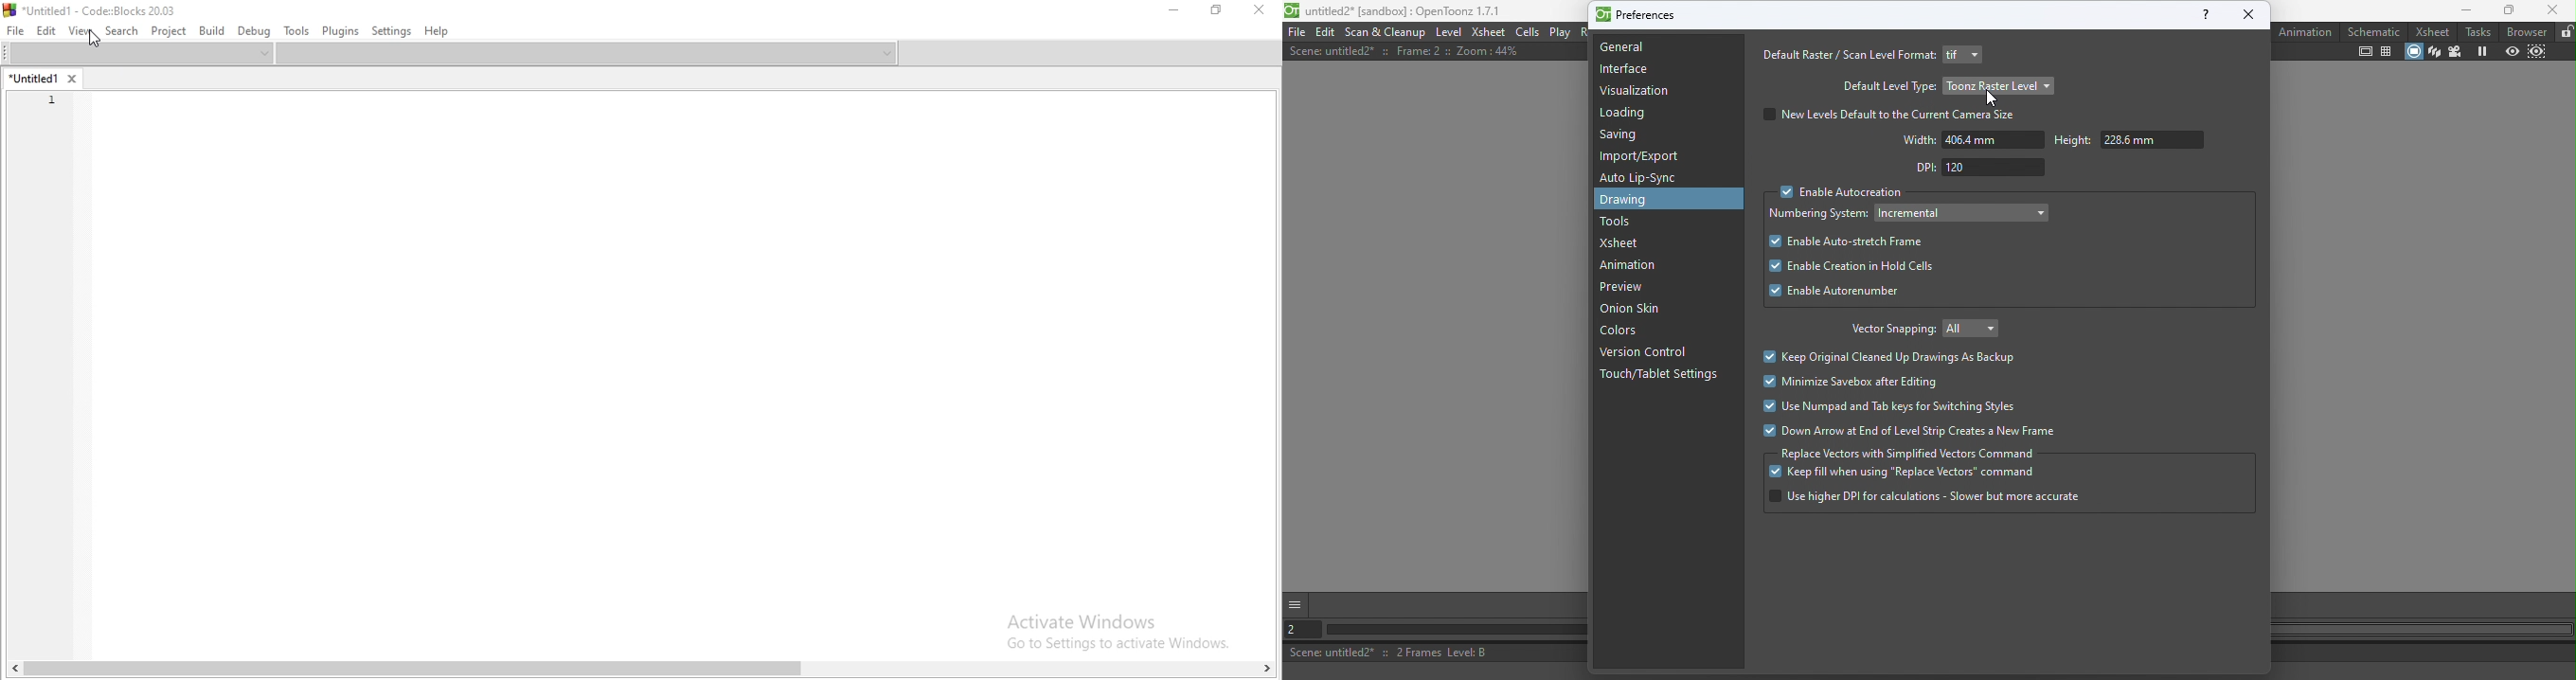 This screenshot has width=2576, height=700. I want to click on Set the current frame, so click(1298, 630).